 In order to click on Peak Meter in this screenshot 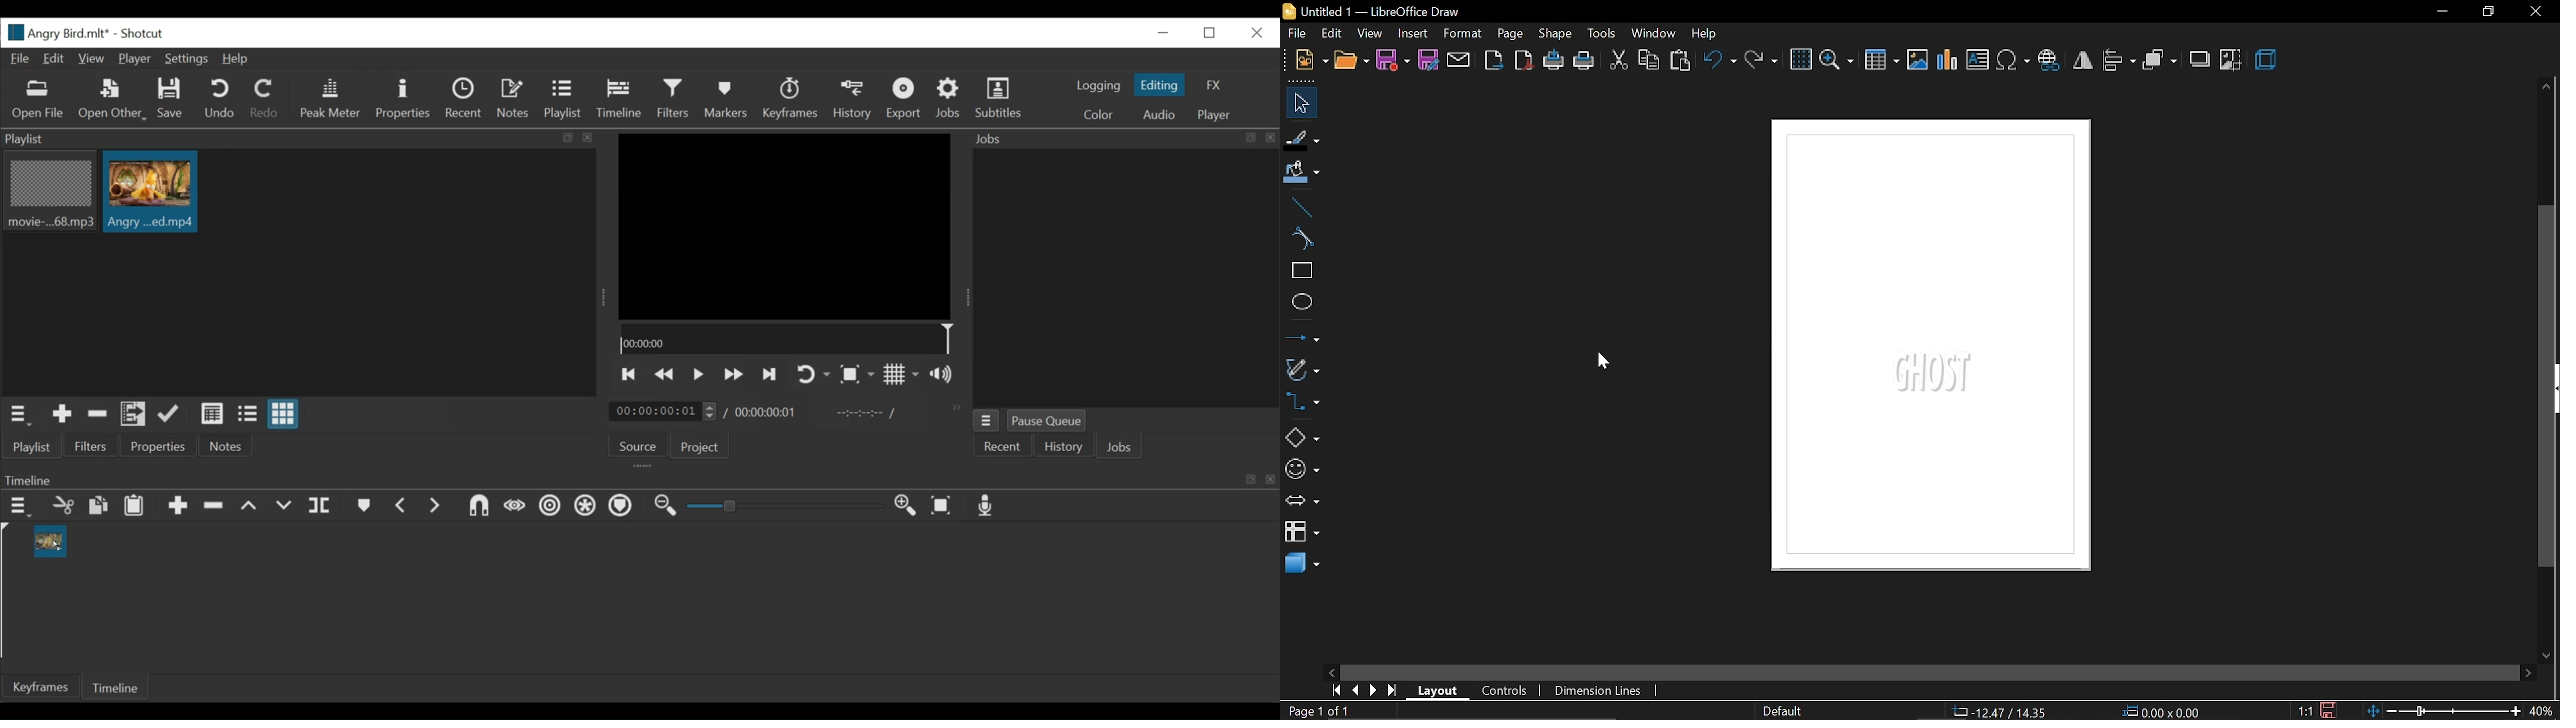, I will do `click(331, 99)`.